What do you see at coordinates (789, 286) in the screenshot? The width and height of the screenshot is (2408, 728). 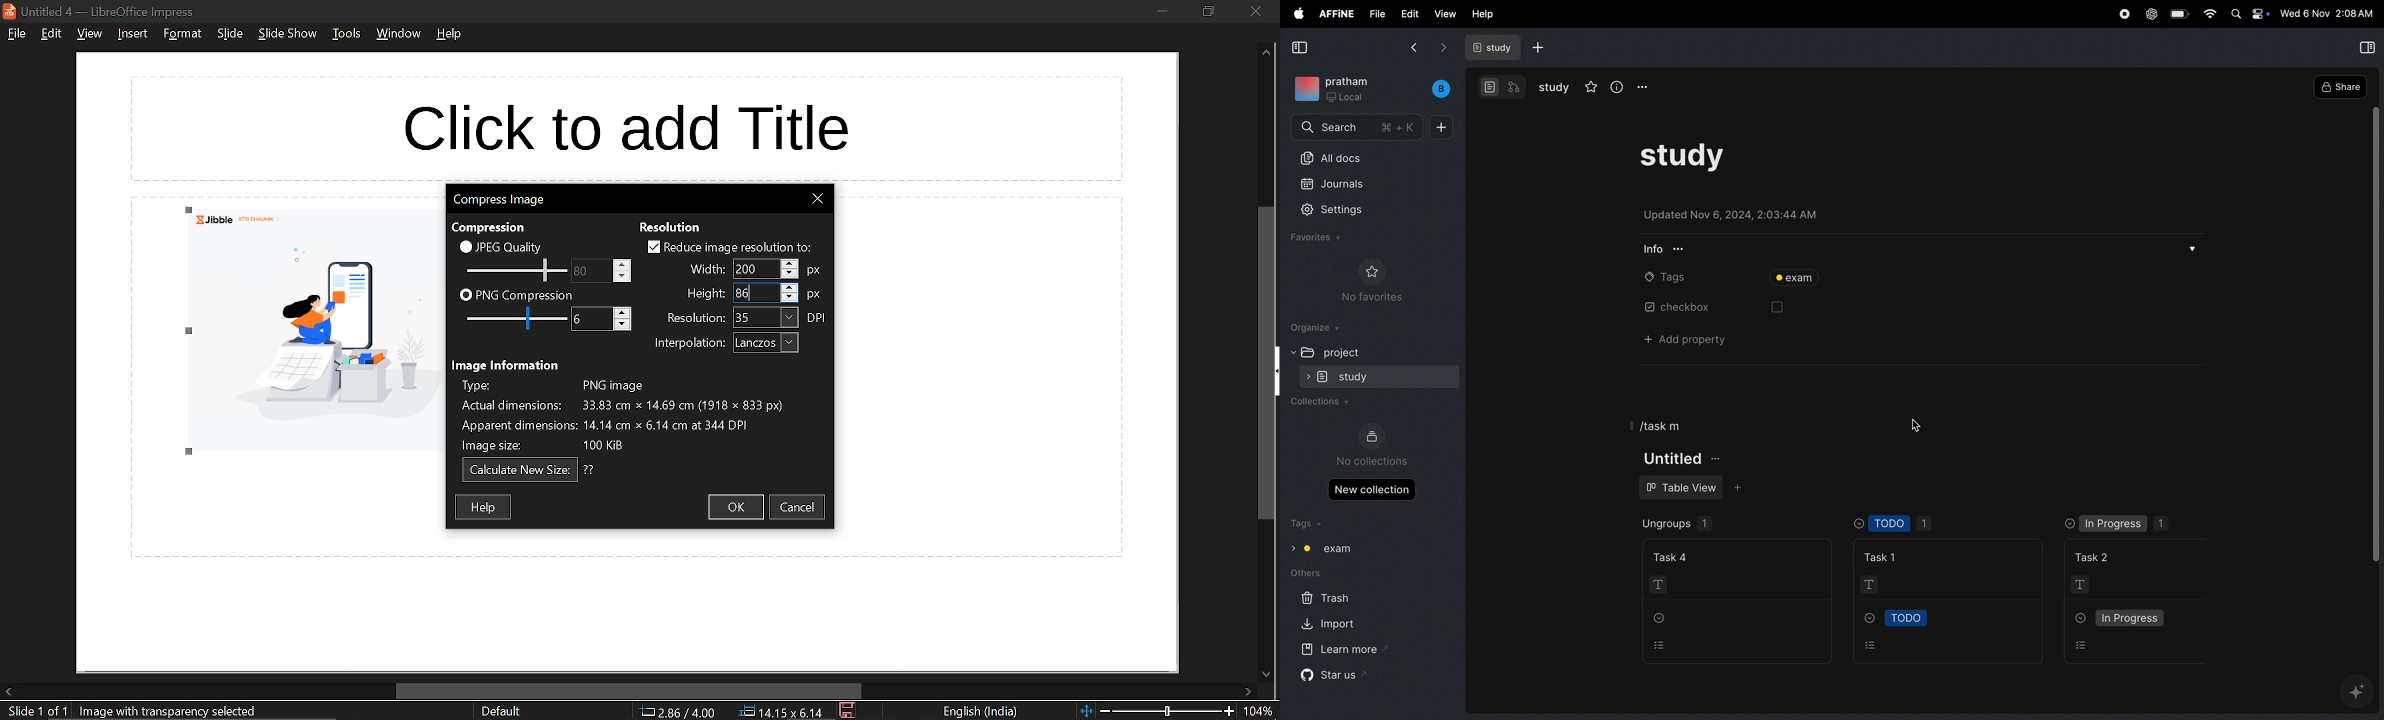 I see `increase height` at bounding box center [789, 286].